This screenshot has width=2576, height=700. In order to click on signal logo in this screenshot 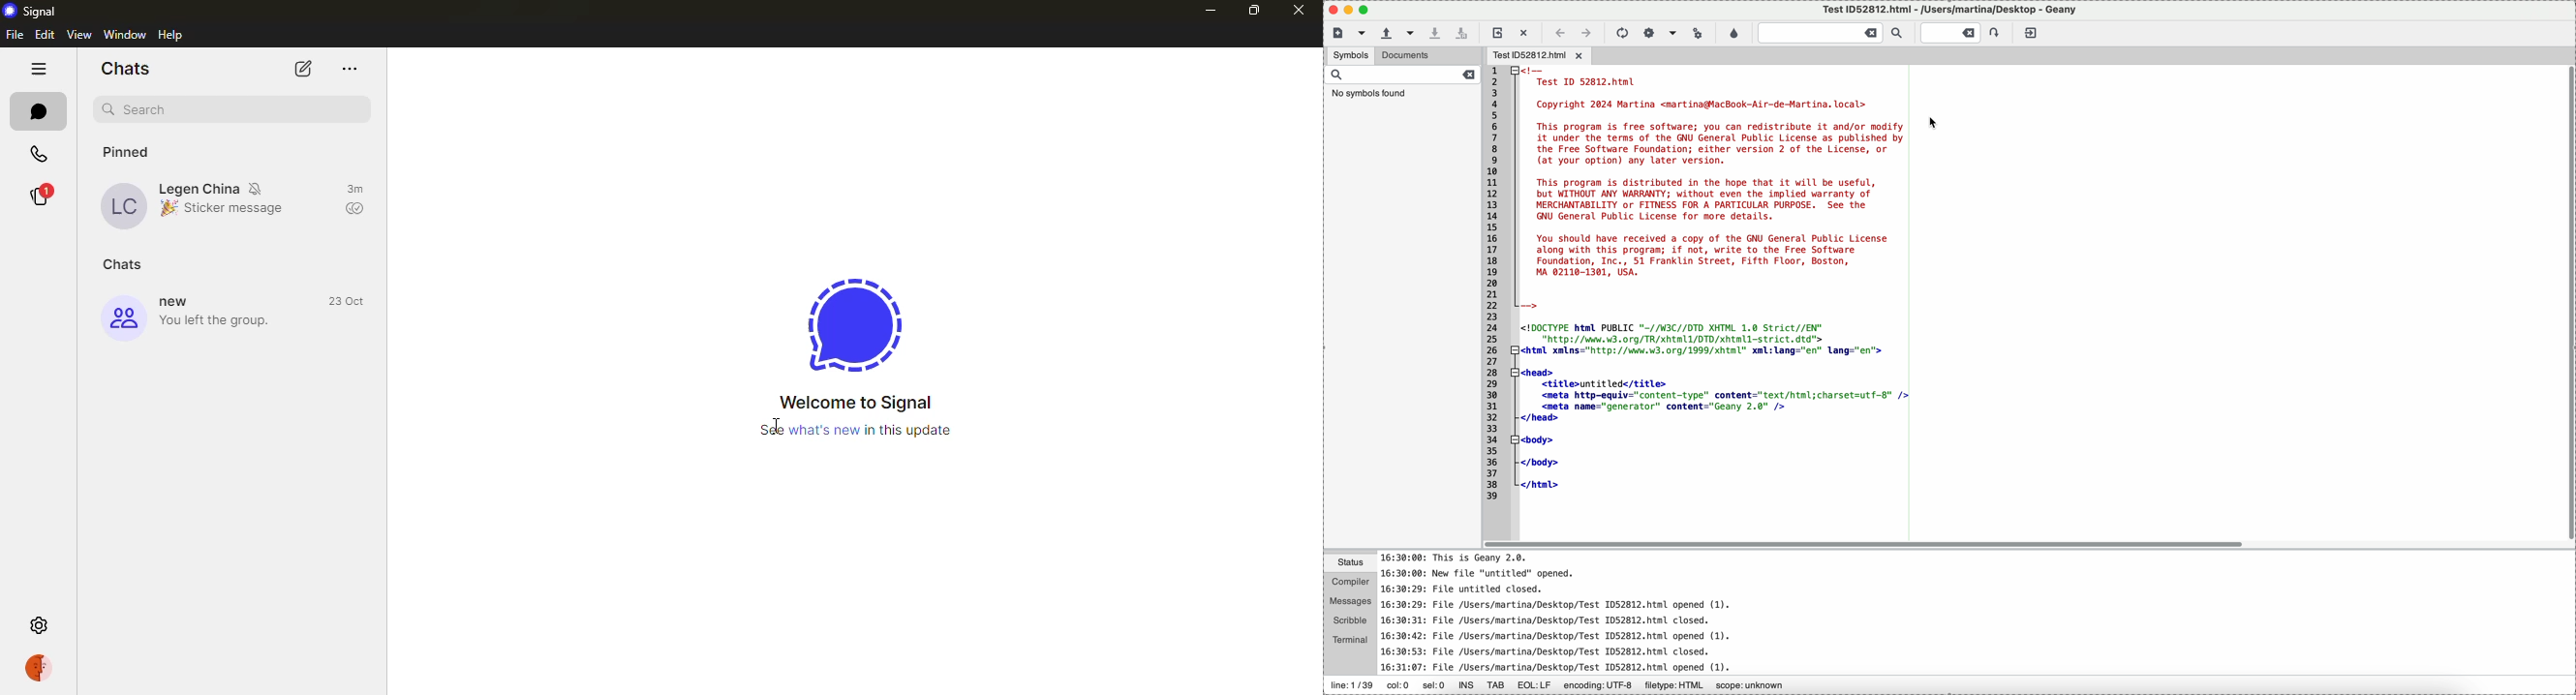, I will do `click(851, 327)`.